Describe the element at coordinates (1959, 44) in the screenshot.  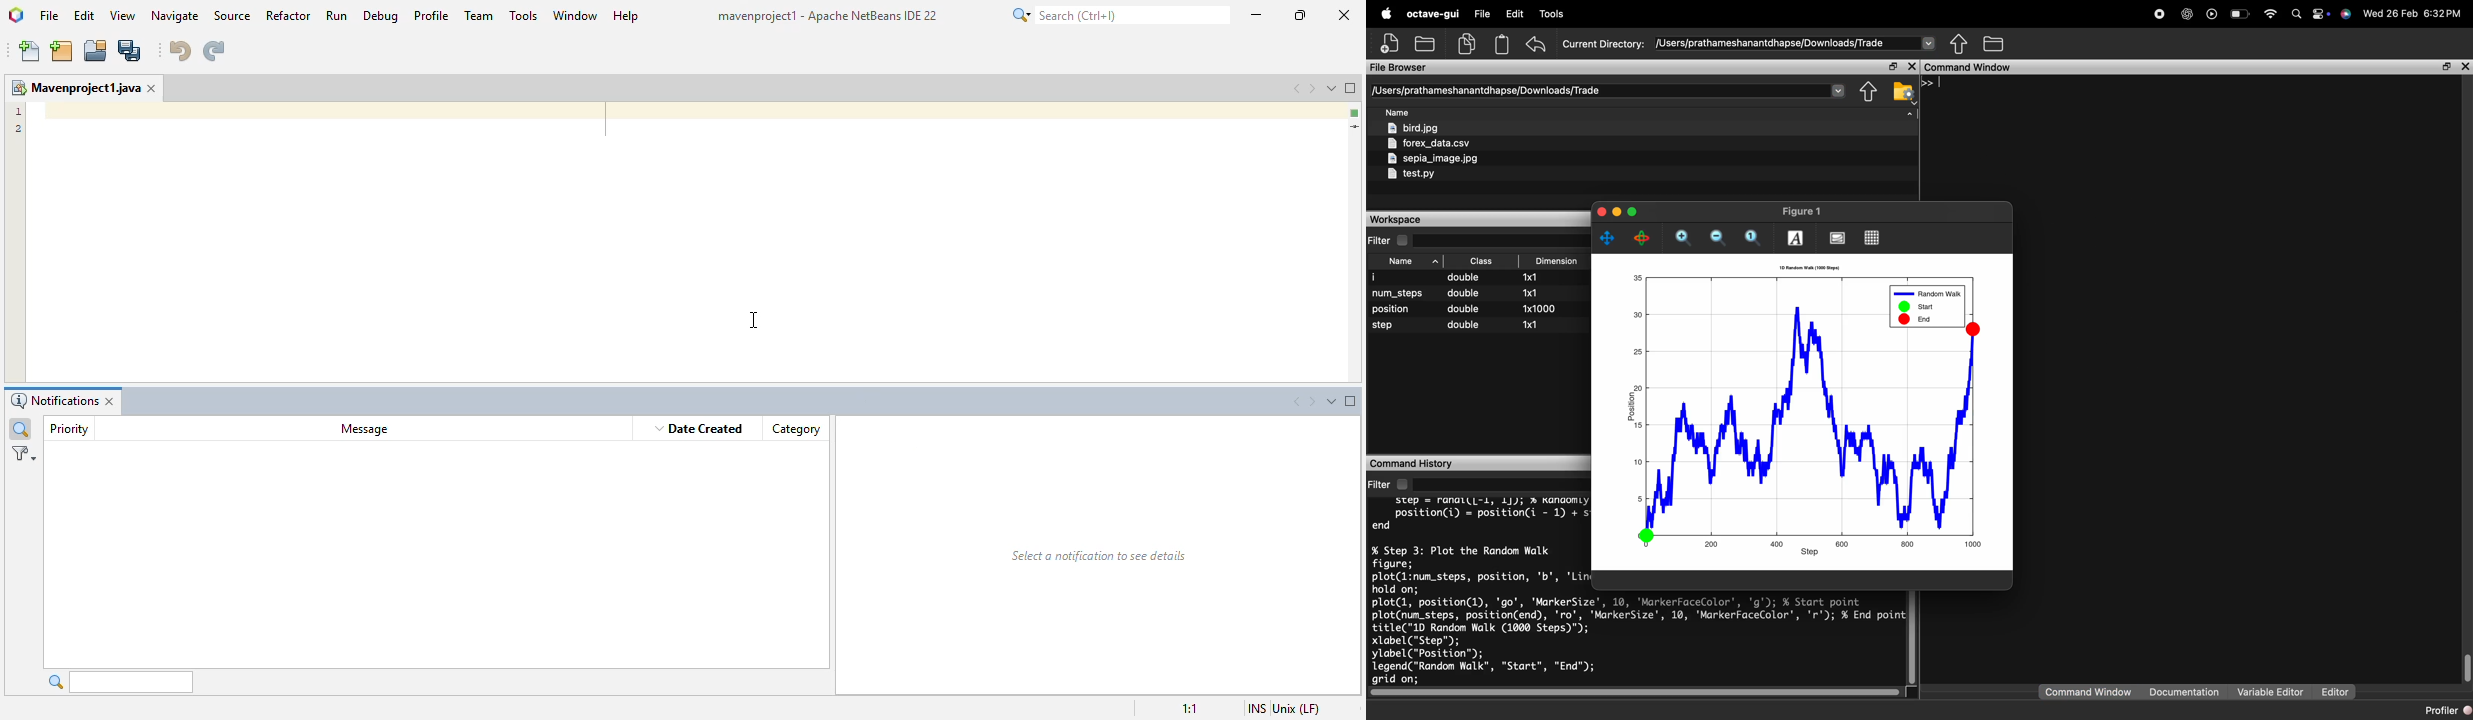
I see `one directory up` at that location.